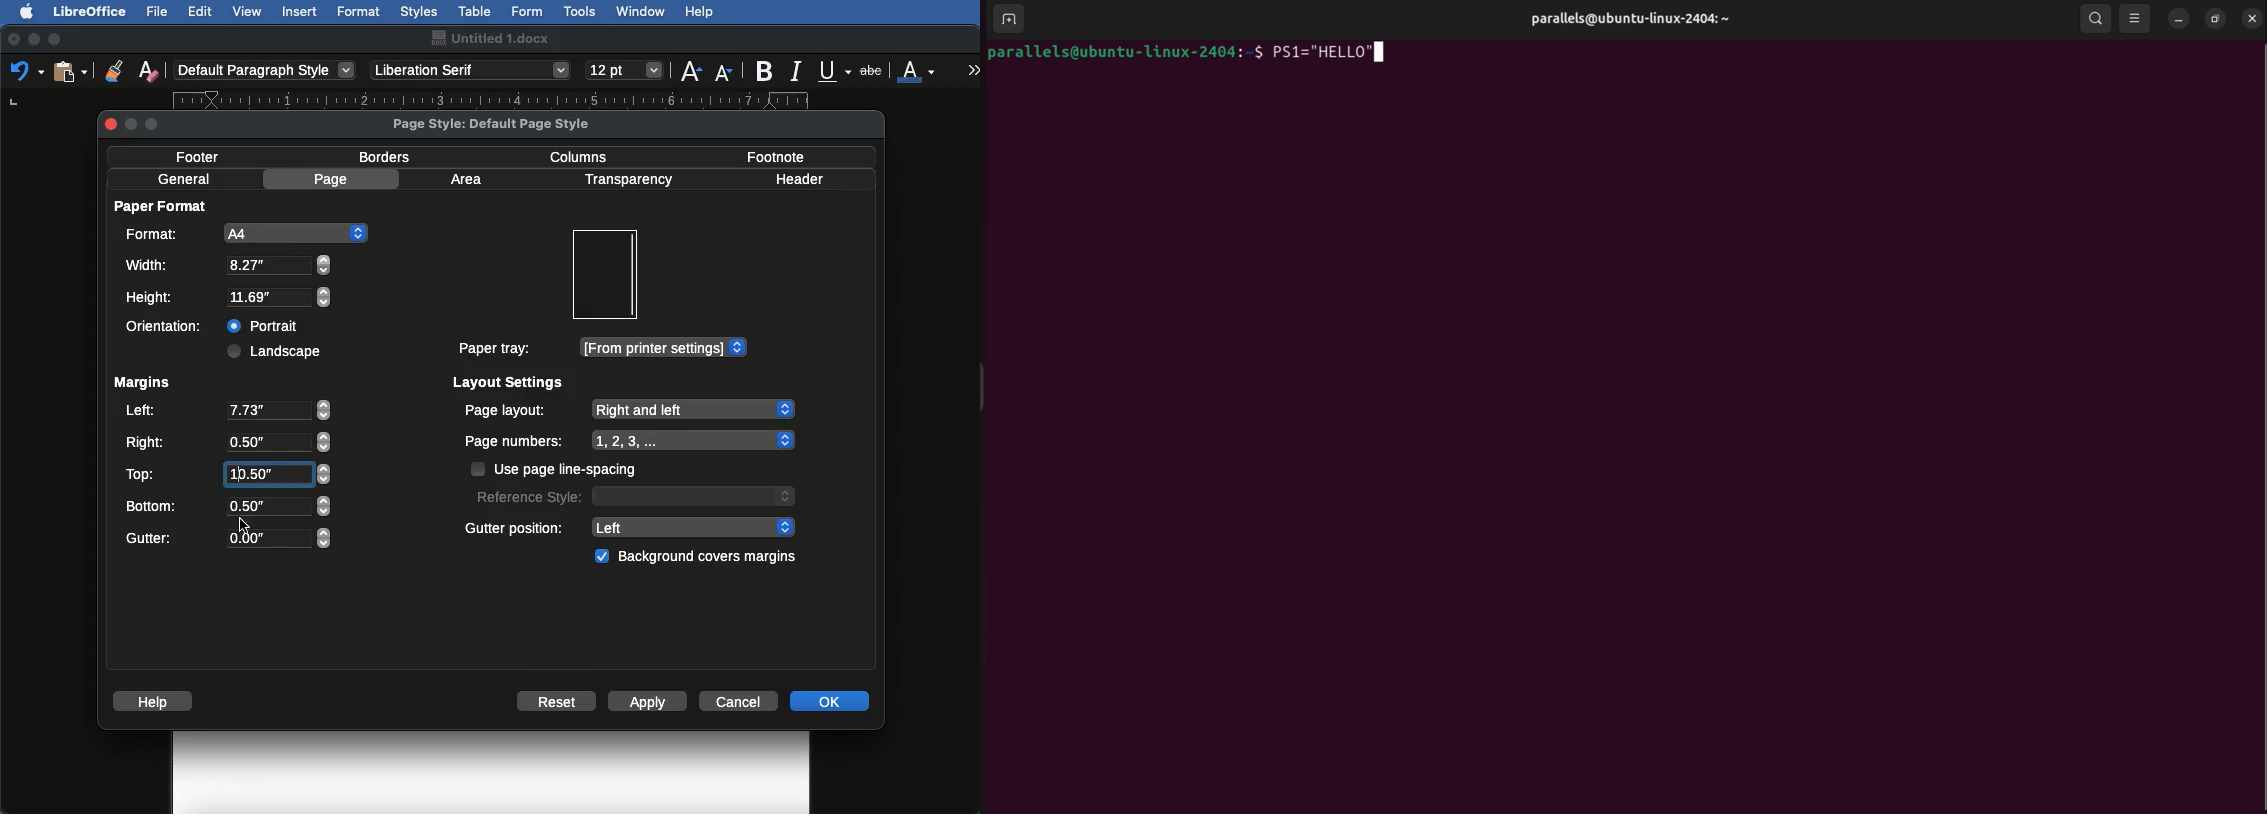 Image resolution: width=2268 pixels, height=840 pixels. Describe the element at coordinates (601, 348) in the screenshot. I see `Paper tray` at that location.